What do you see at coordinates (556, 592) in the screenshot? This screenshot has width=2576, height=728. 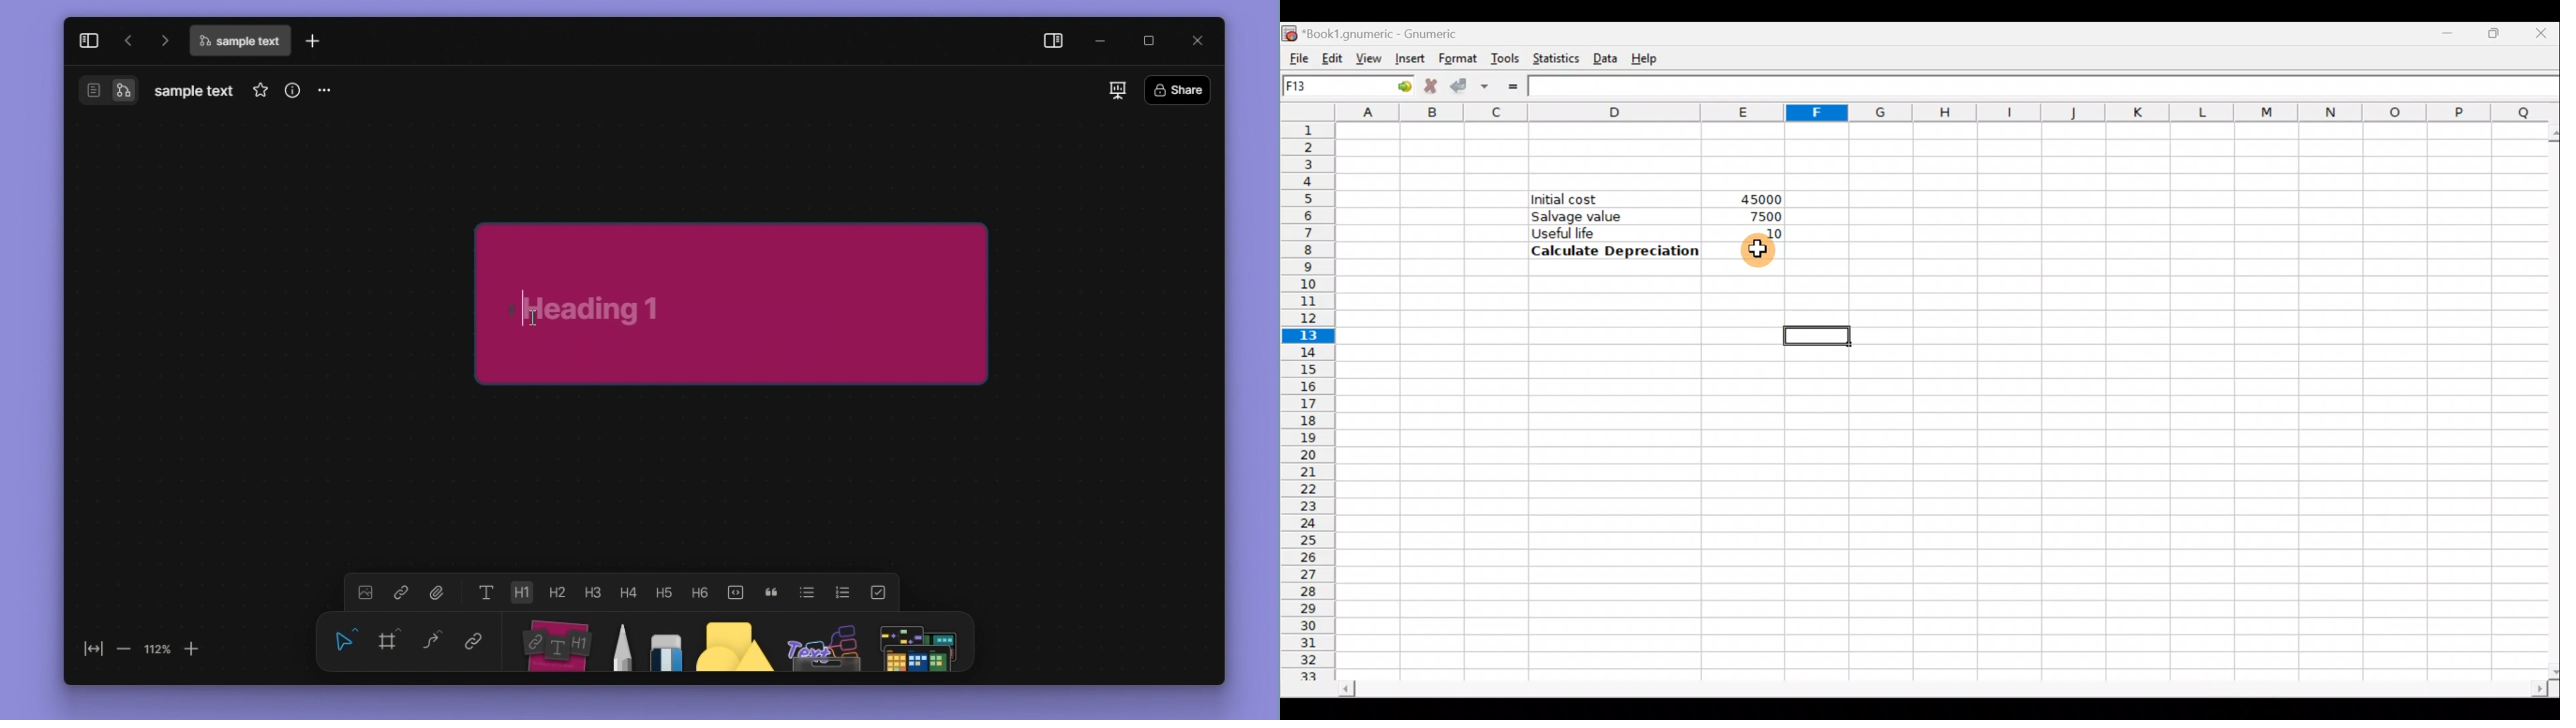 I see `Heading 2` at bounding box center [556, 592].